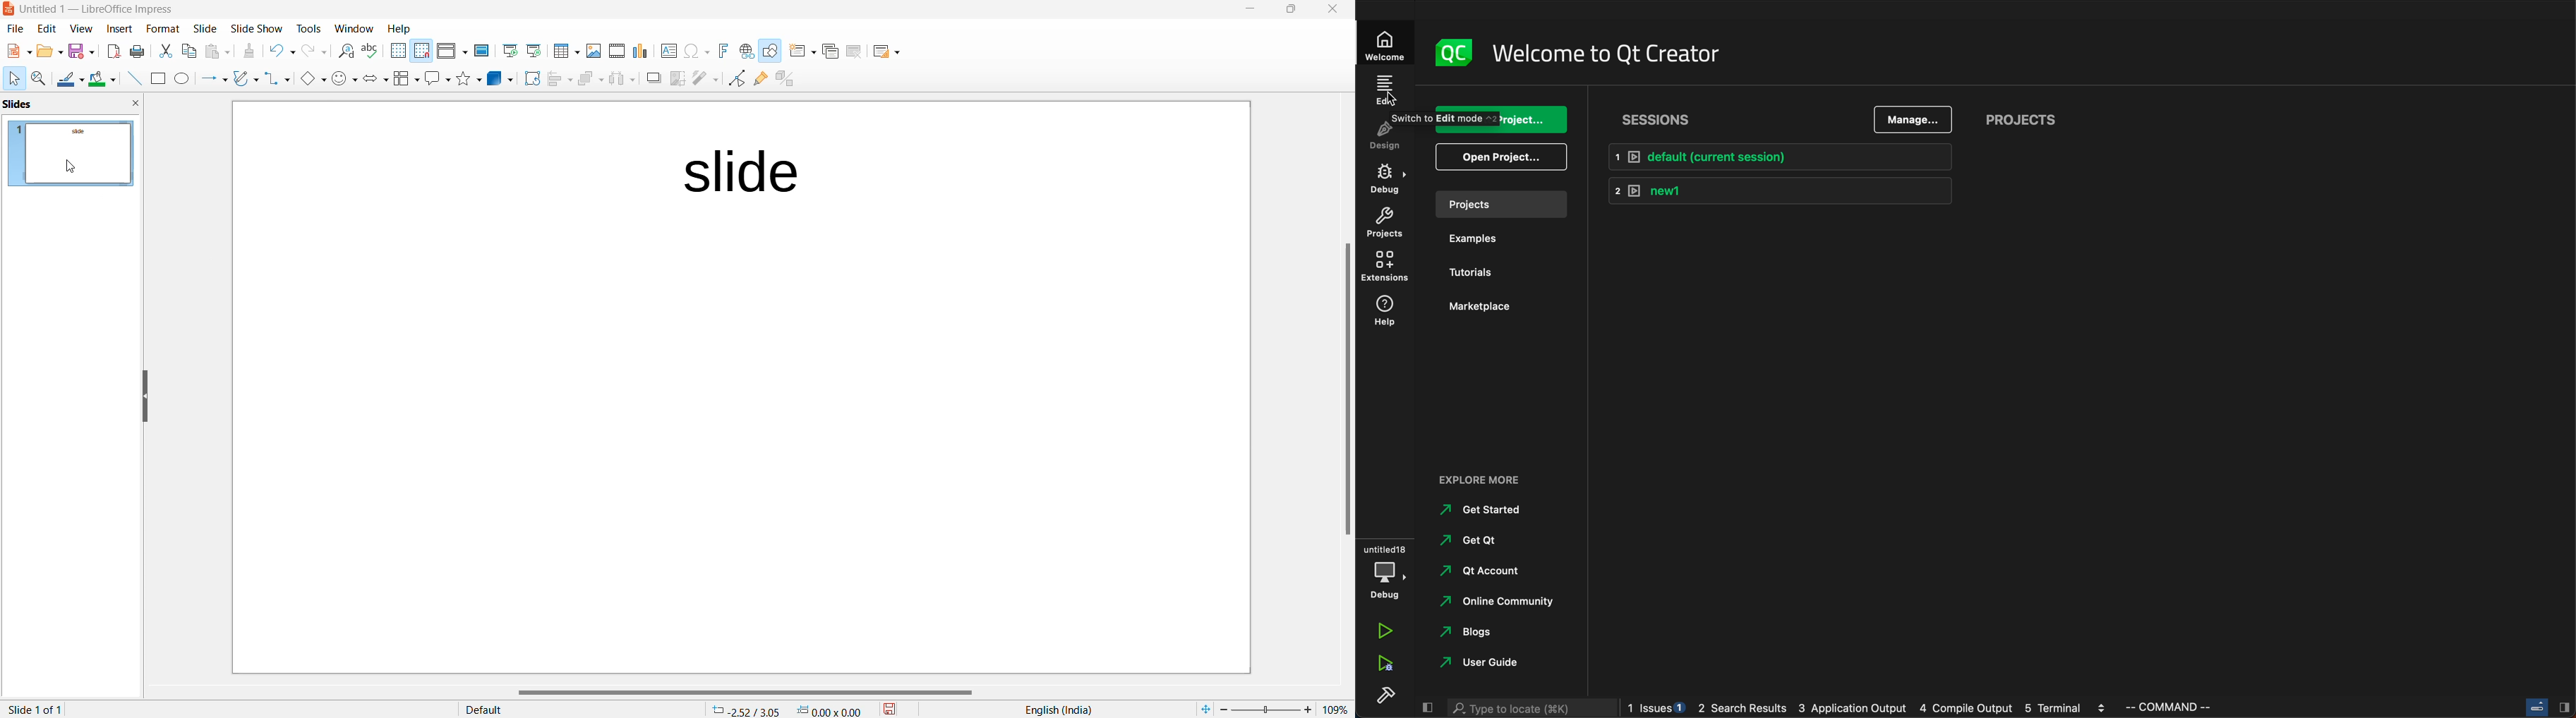 This screenshot has width=2576, height=728. What do you see at coordinates (1388, 221) in the screenshot?
I see `projects` at bounding box center [1388, 221].